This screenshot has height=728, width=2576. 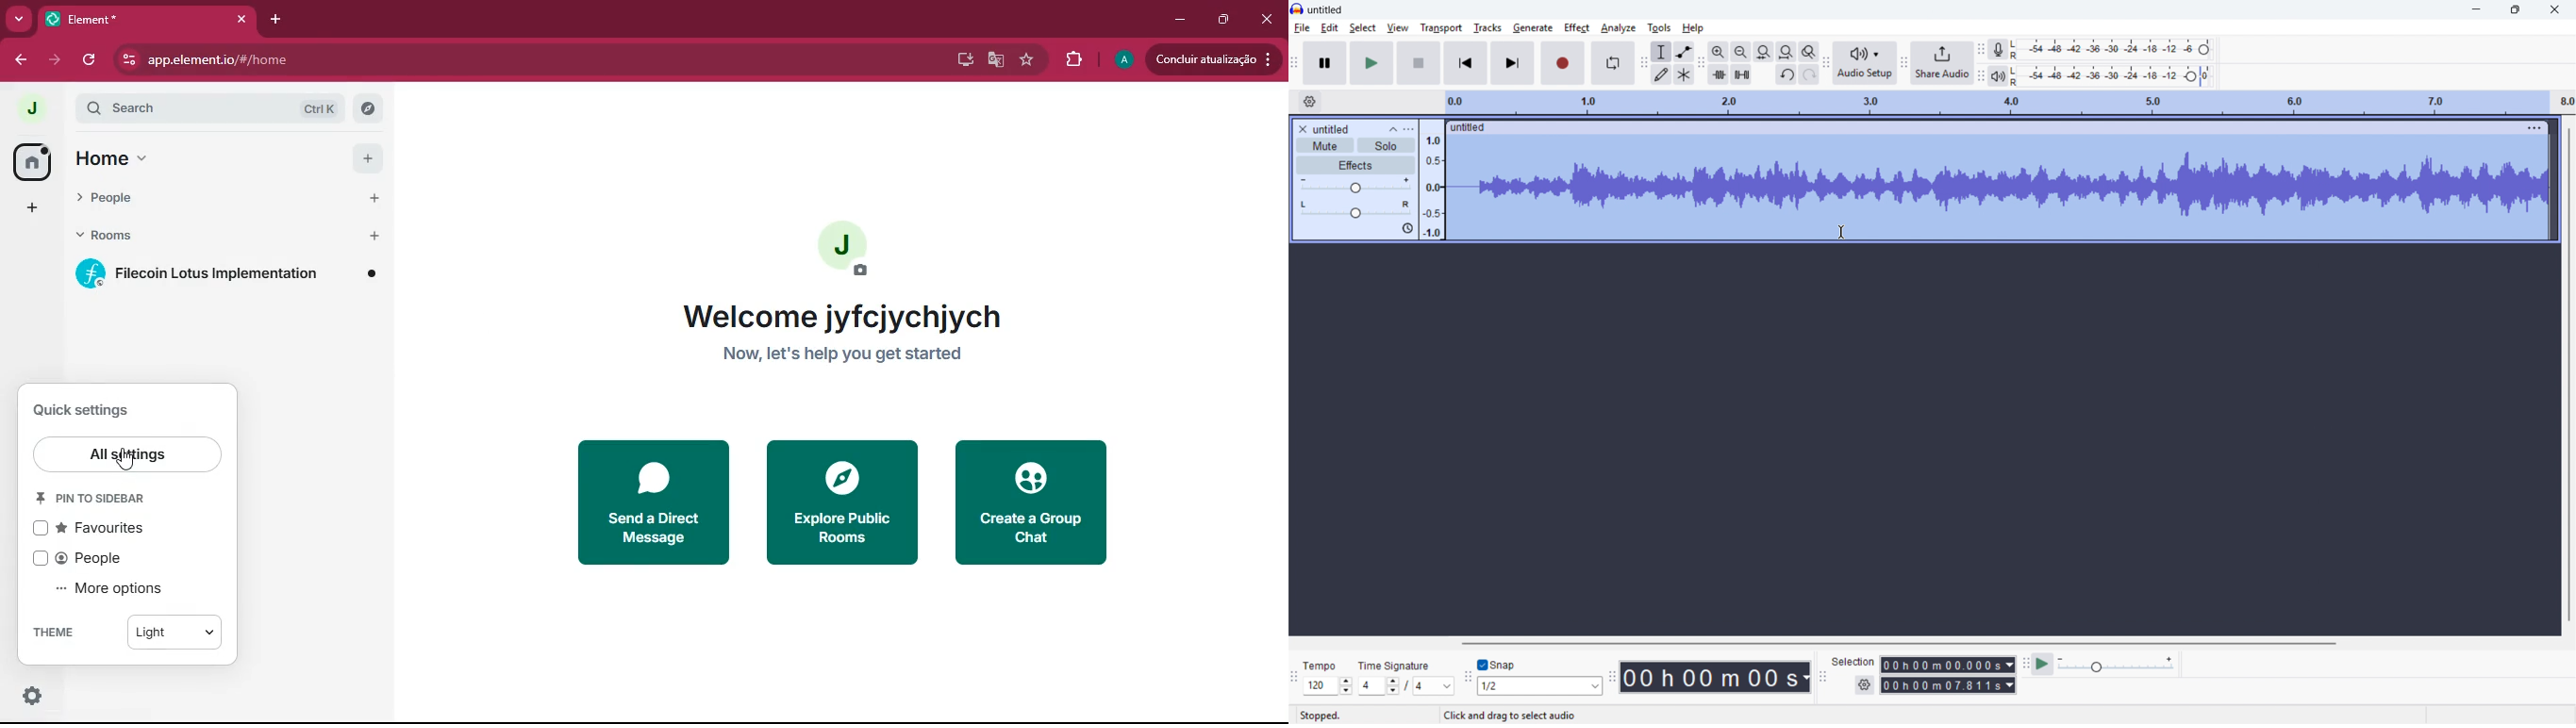 I want to click on track control panel menu, so click(x=1409, y=129).